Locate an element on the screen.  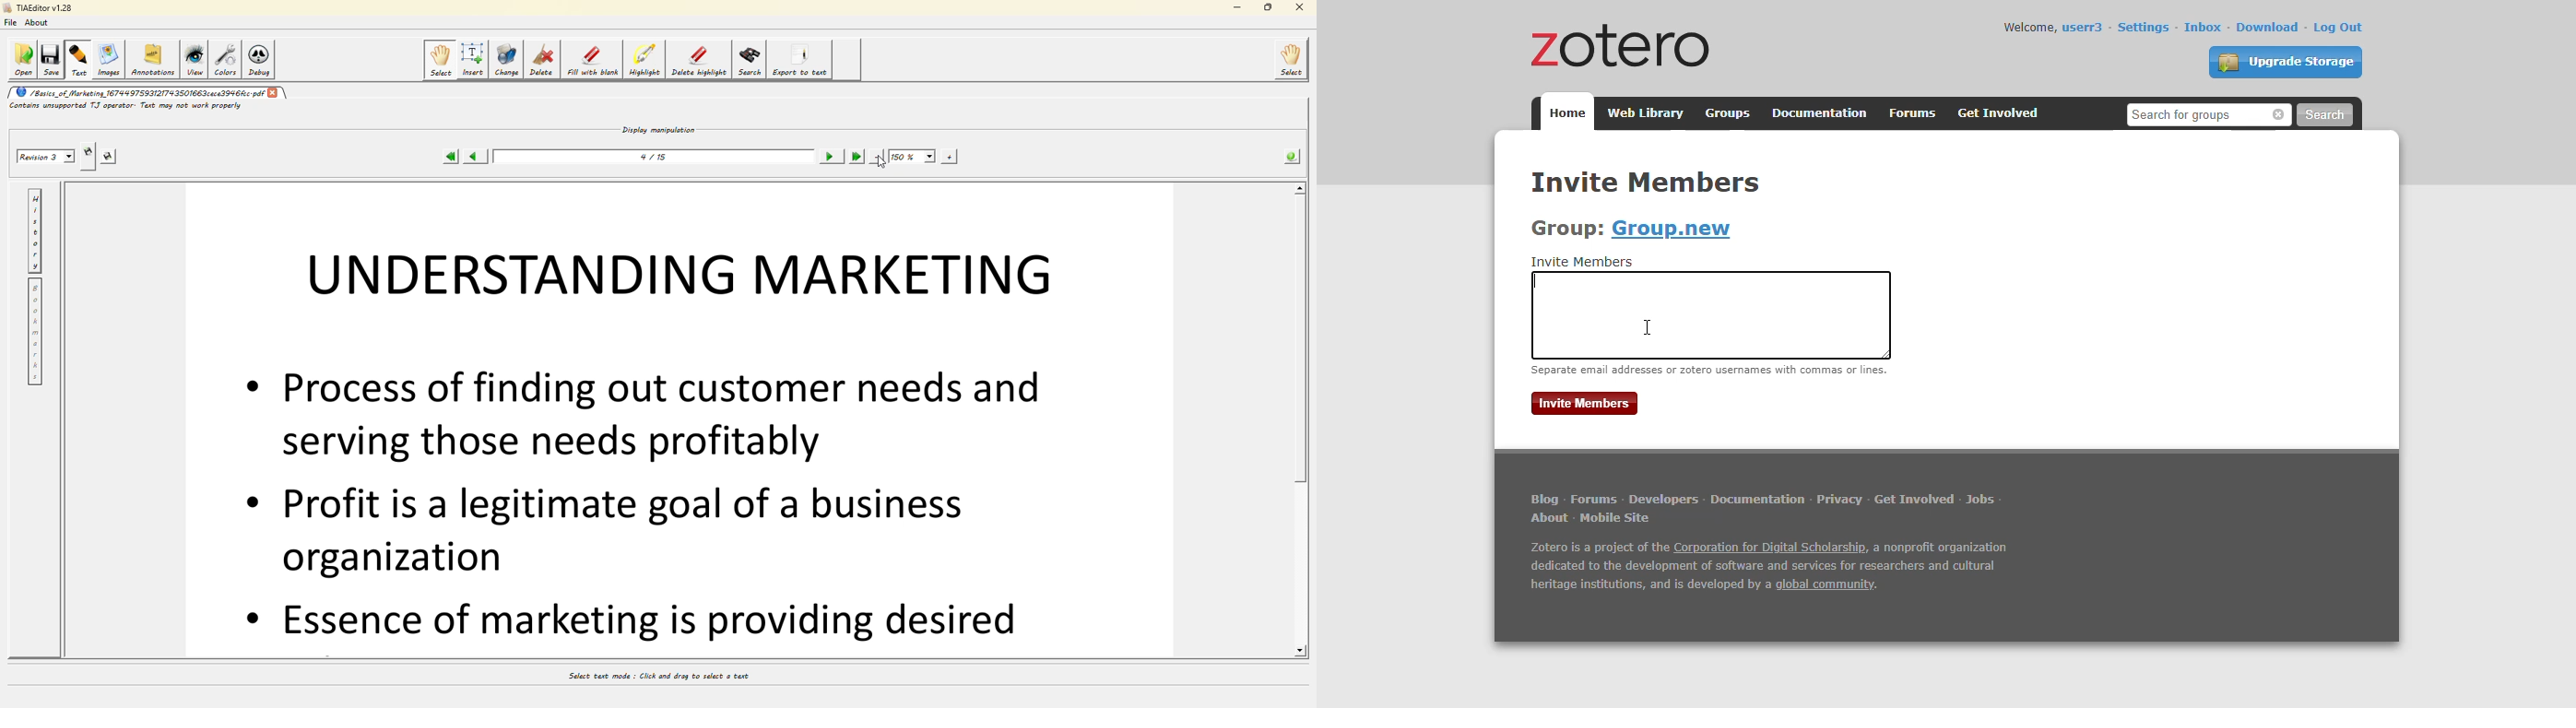
welcome, is located at coordinates (2028, 27).